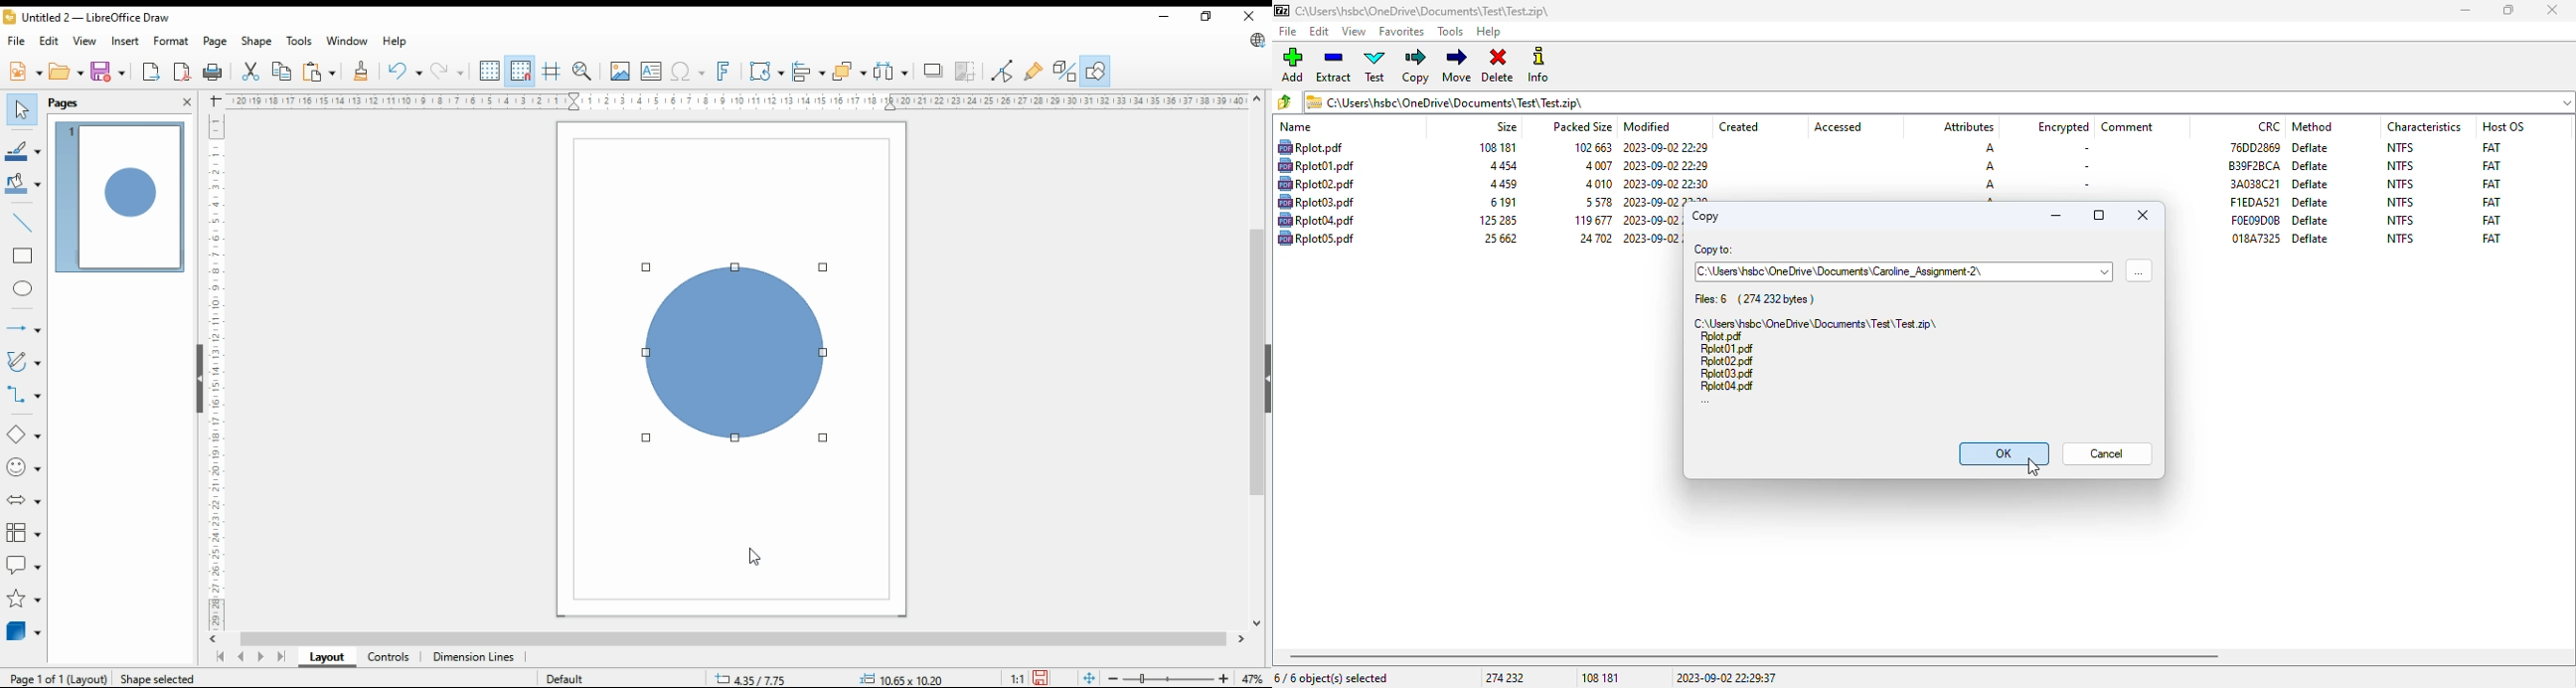 Image resolution: width=2576 pixels, height=700 pixels. What do you see at coordinates (1652, 221) in the screenshot?
I see `modified date & time` at bounding box center [1652, 221].